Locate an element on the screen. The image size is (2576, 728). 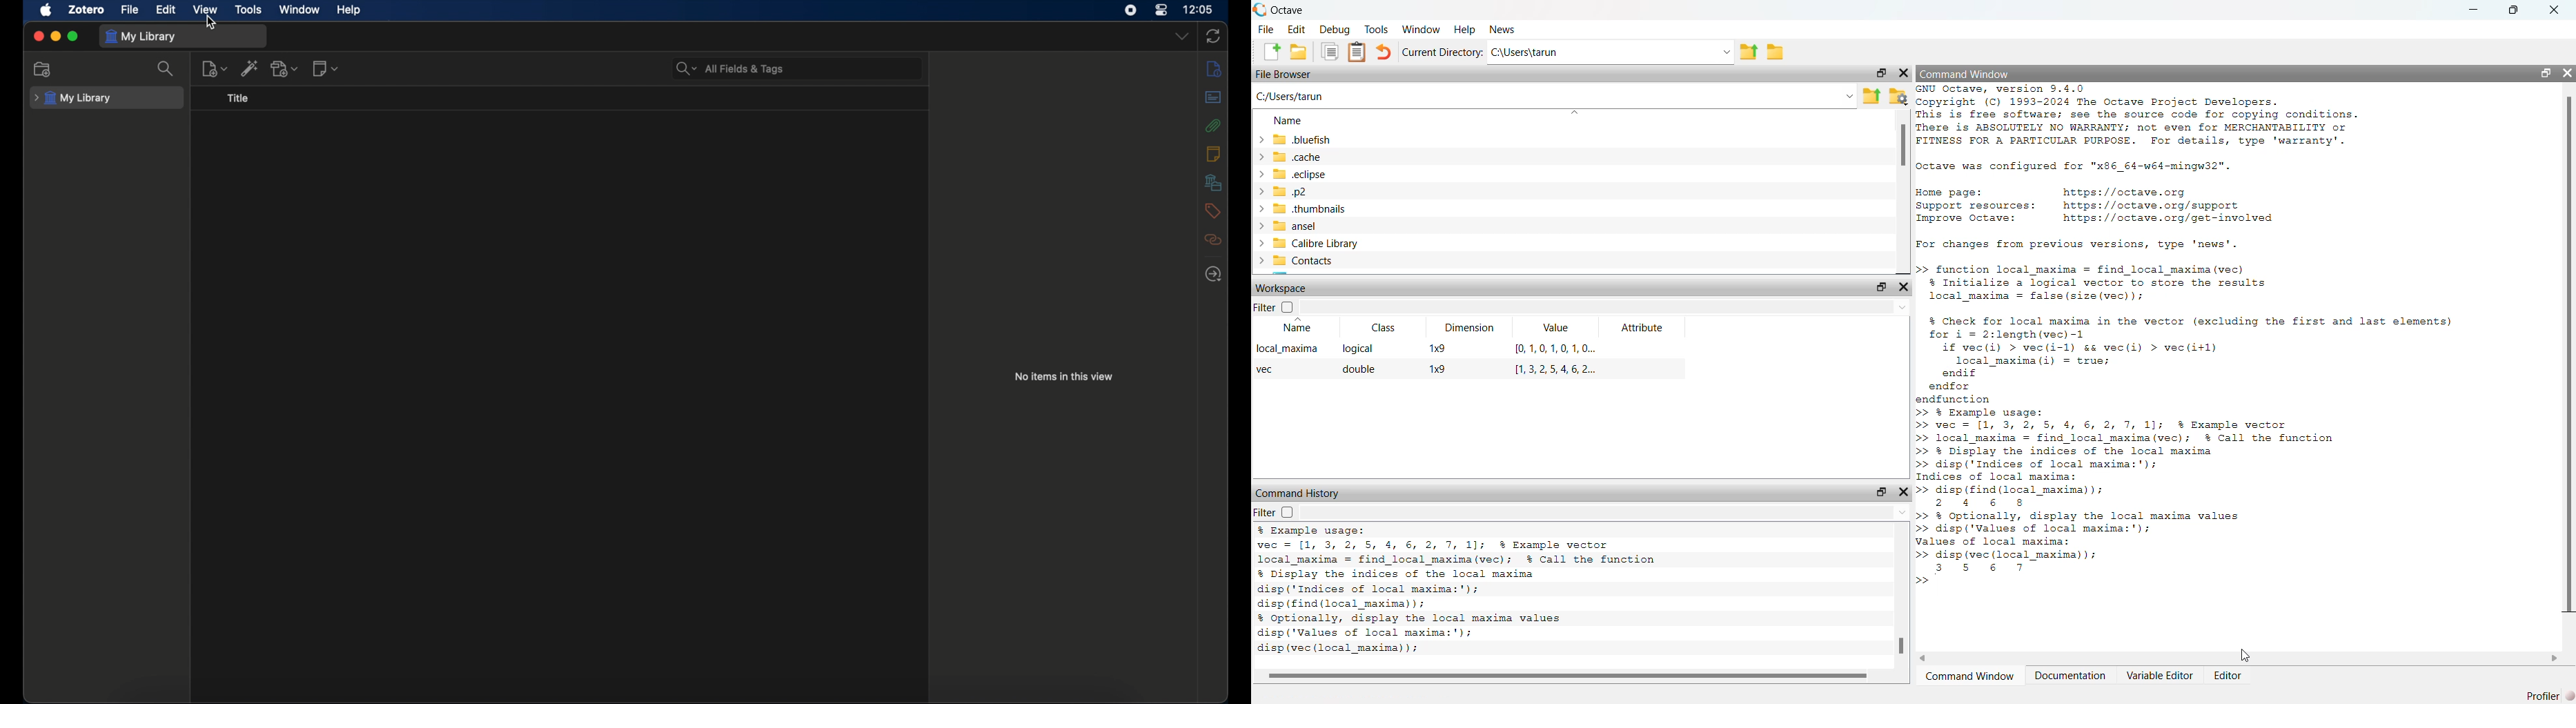
title is located at coordinates (237, 98).